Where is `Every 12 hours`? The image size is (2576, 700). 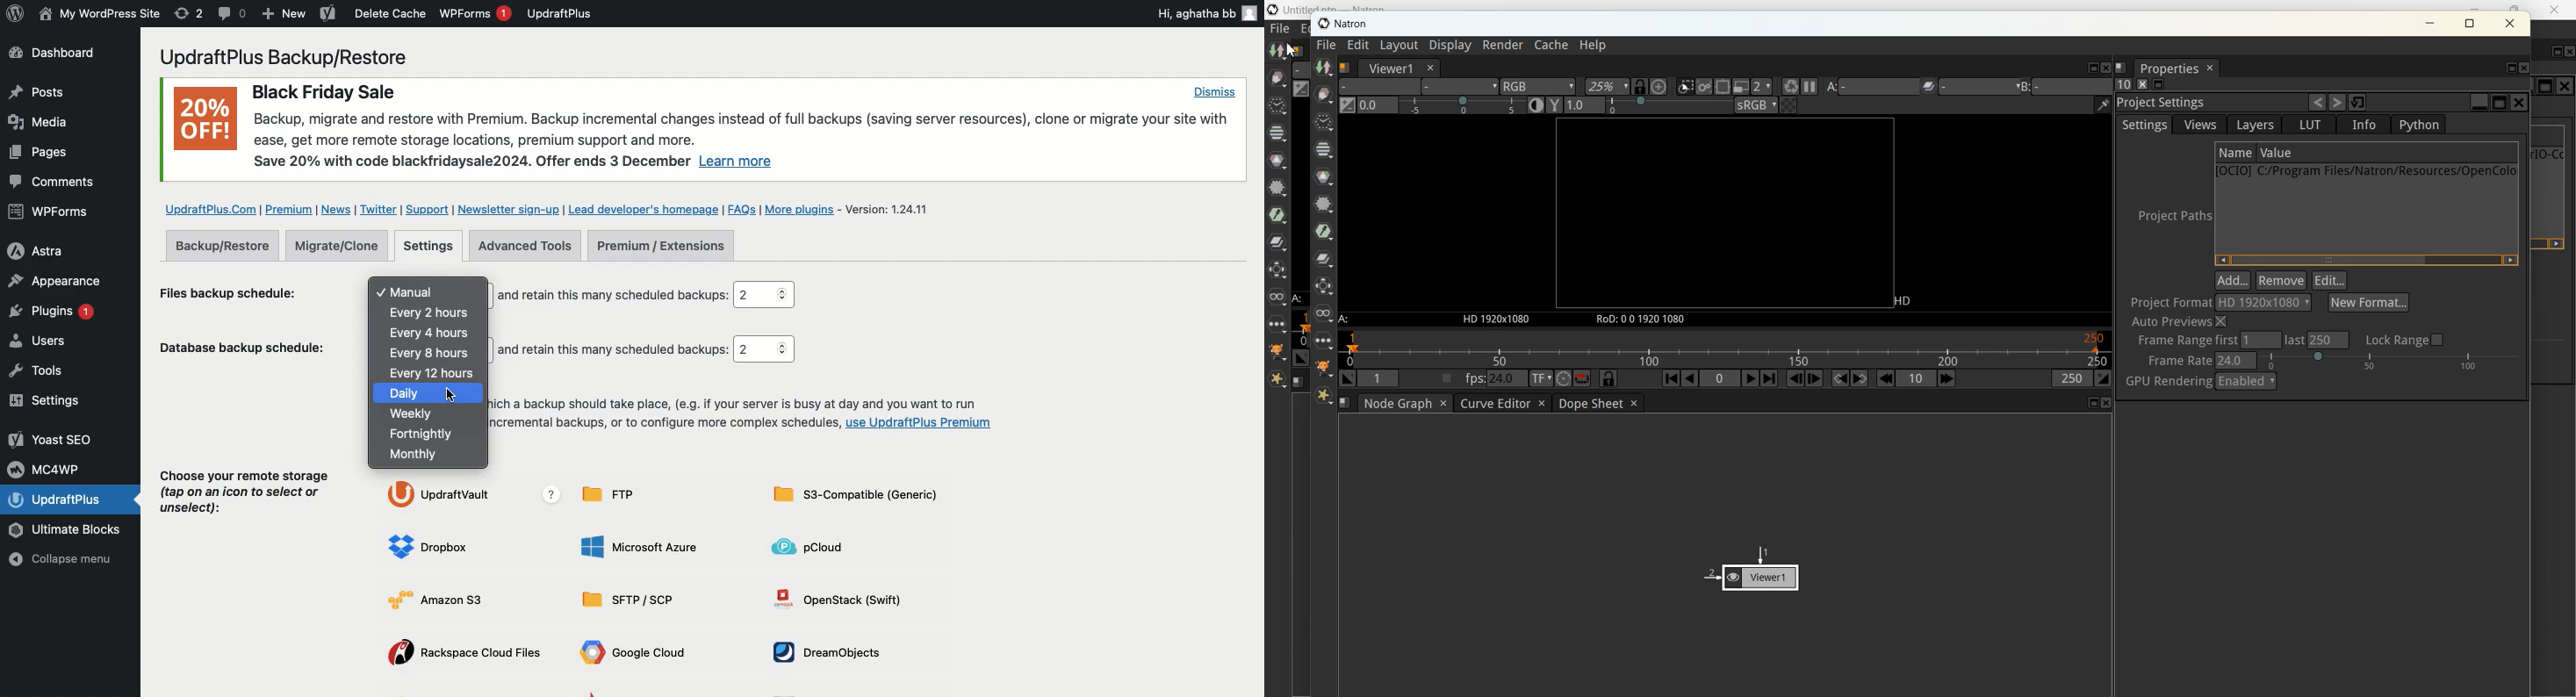
Every 12 hours is located at coordinates (434, 372).